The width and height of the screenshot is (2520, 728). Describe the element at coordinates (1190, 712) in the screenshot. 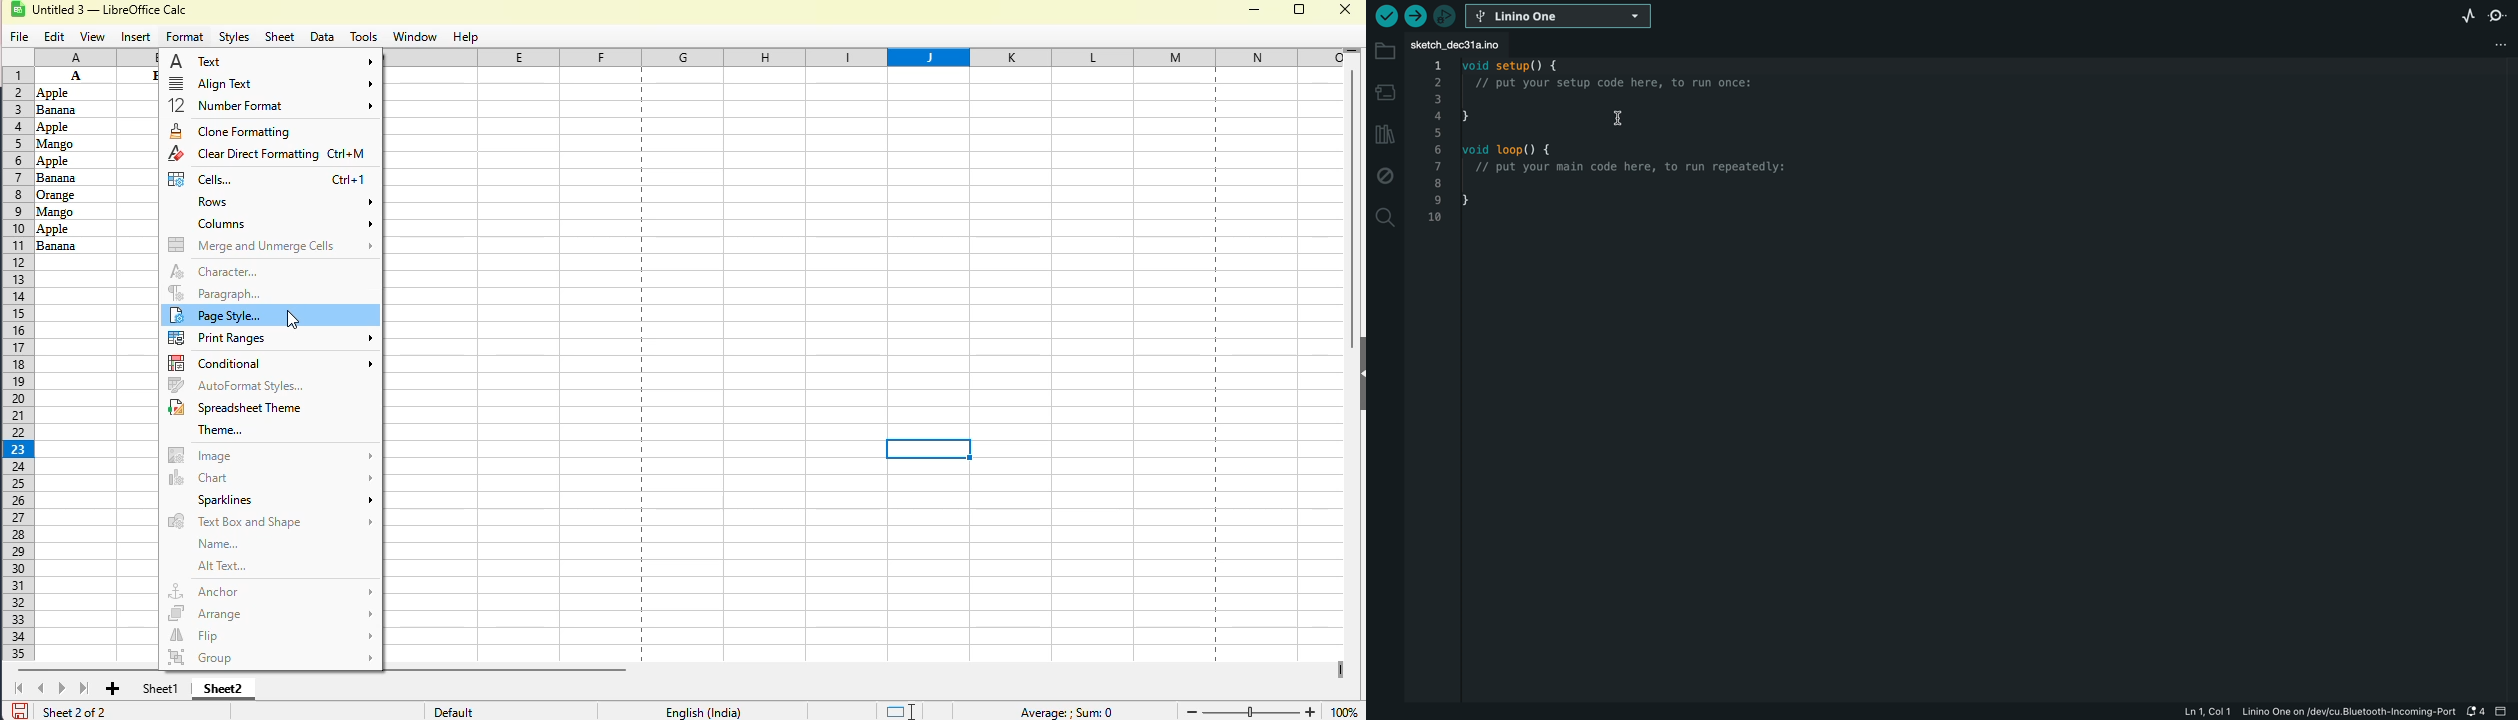

I see `zoom out` at that location.